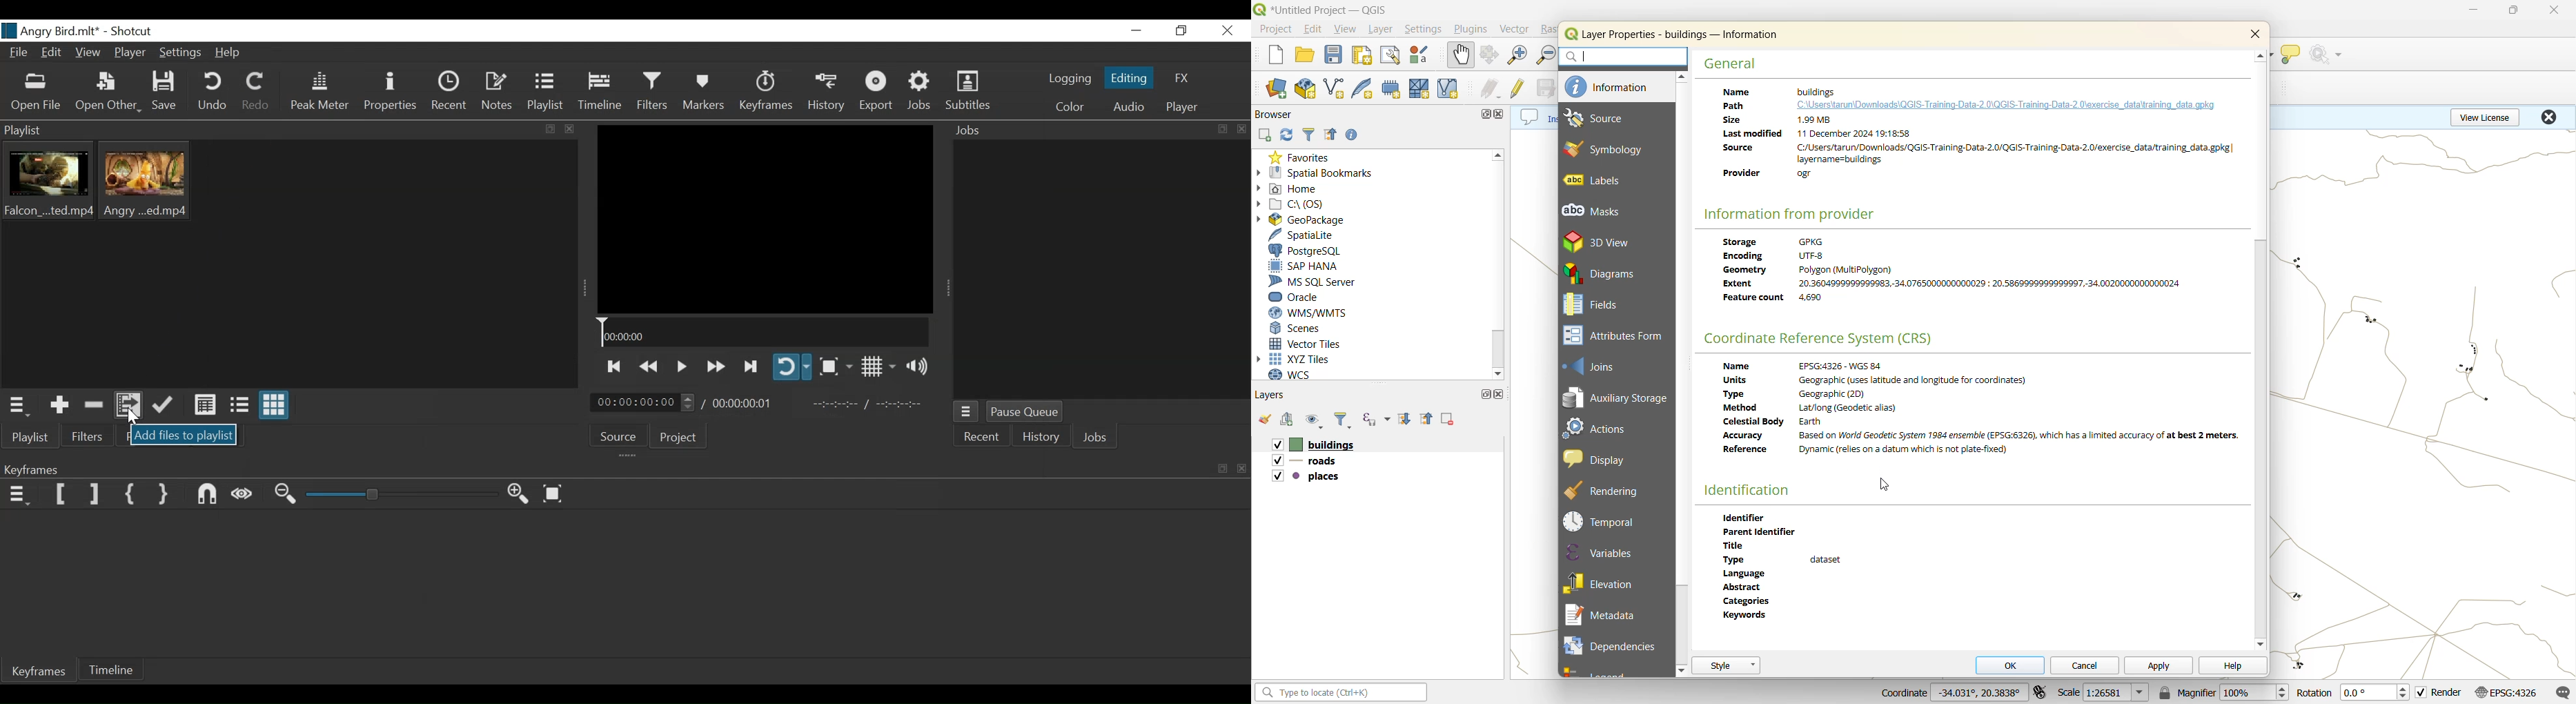 The width and height of the screenshot is (2576, 728). Describe the element at coordinates (319, 93) in the screenshot. I see `Peak Meter` at that location.